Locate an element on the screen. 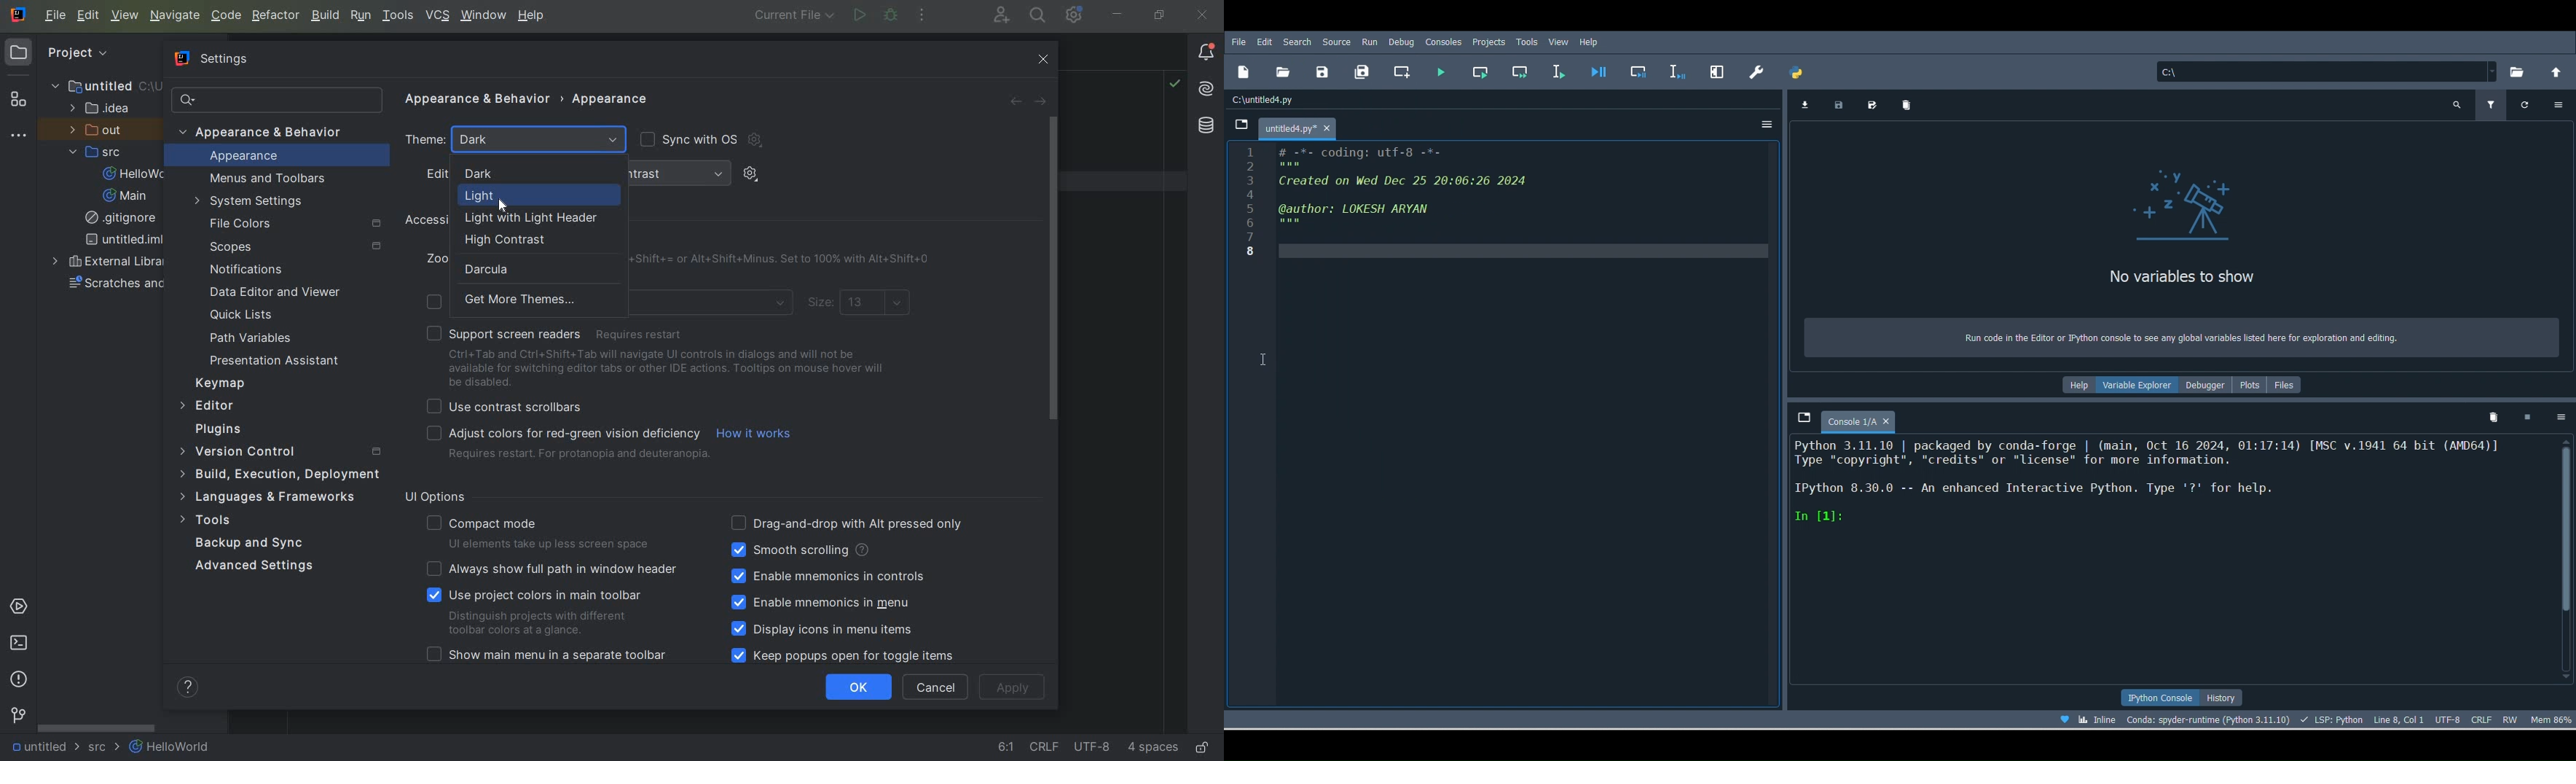 The height and width of the screenshot is (784, 2576). CURRENT FILE is located at coordinates (793, 17).